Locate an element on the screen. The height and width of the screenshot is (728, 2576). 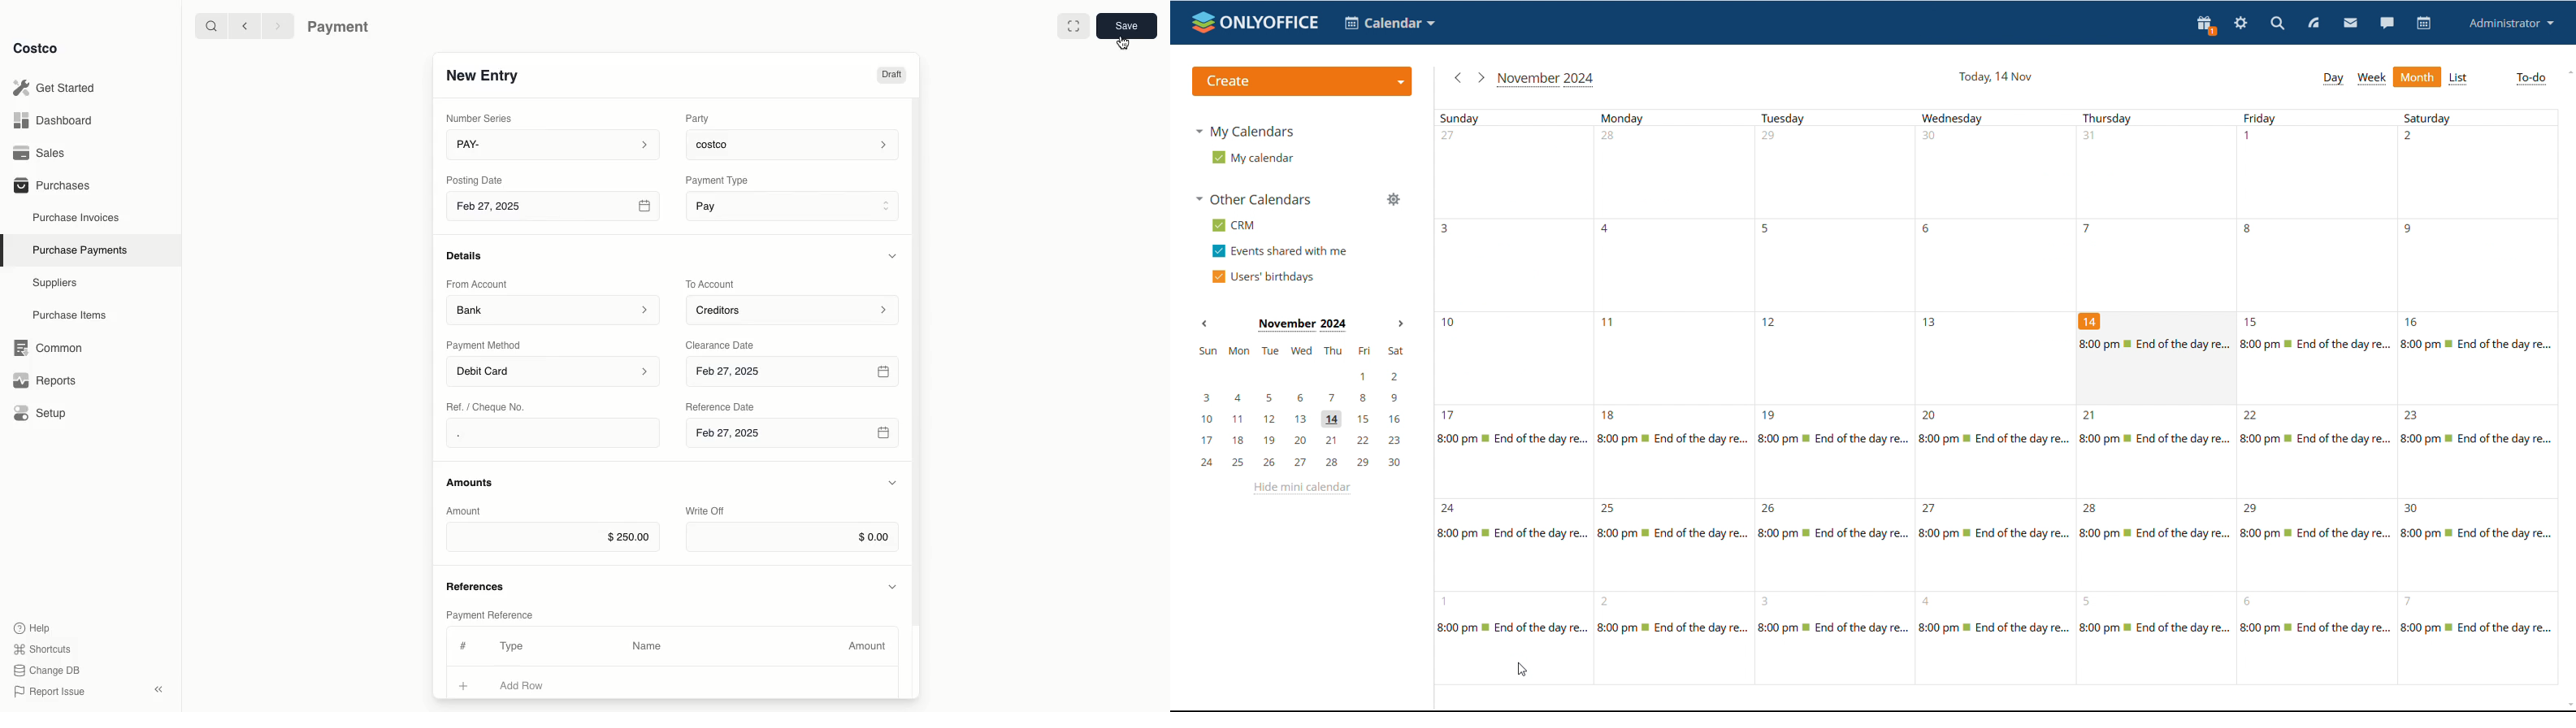
Costco is located at coordinates (35, 48).